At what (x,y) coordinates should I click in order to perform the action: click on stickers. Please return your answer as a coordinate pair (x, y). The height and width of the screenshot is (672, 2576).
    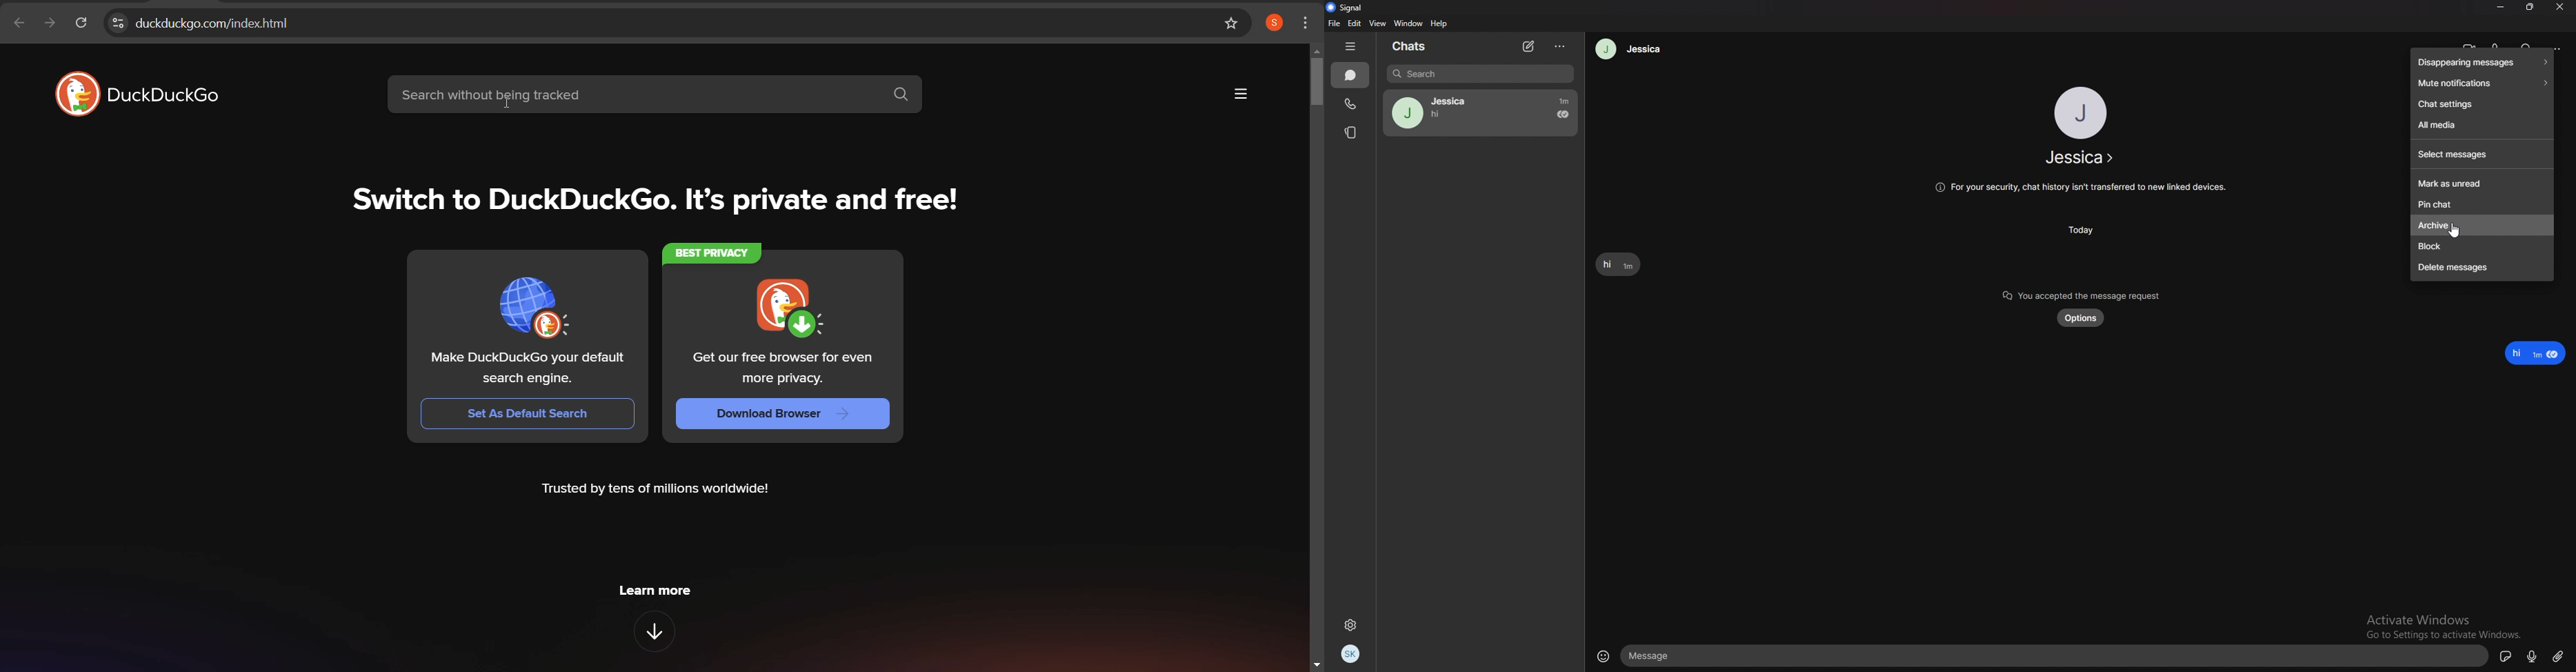
    Looking at the image, I should click on (2507, 656).